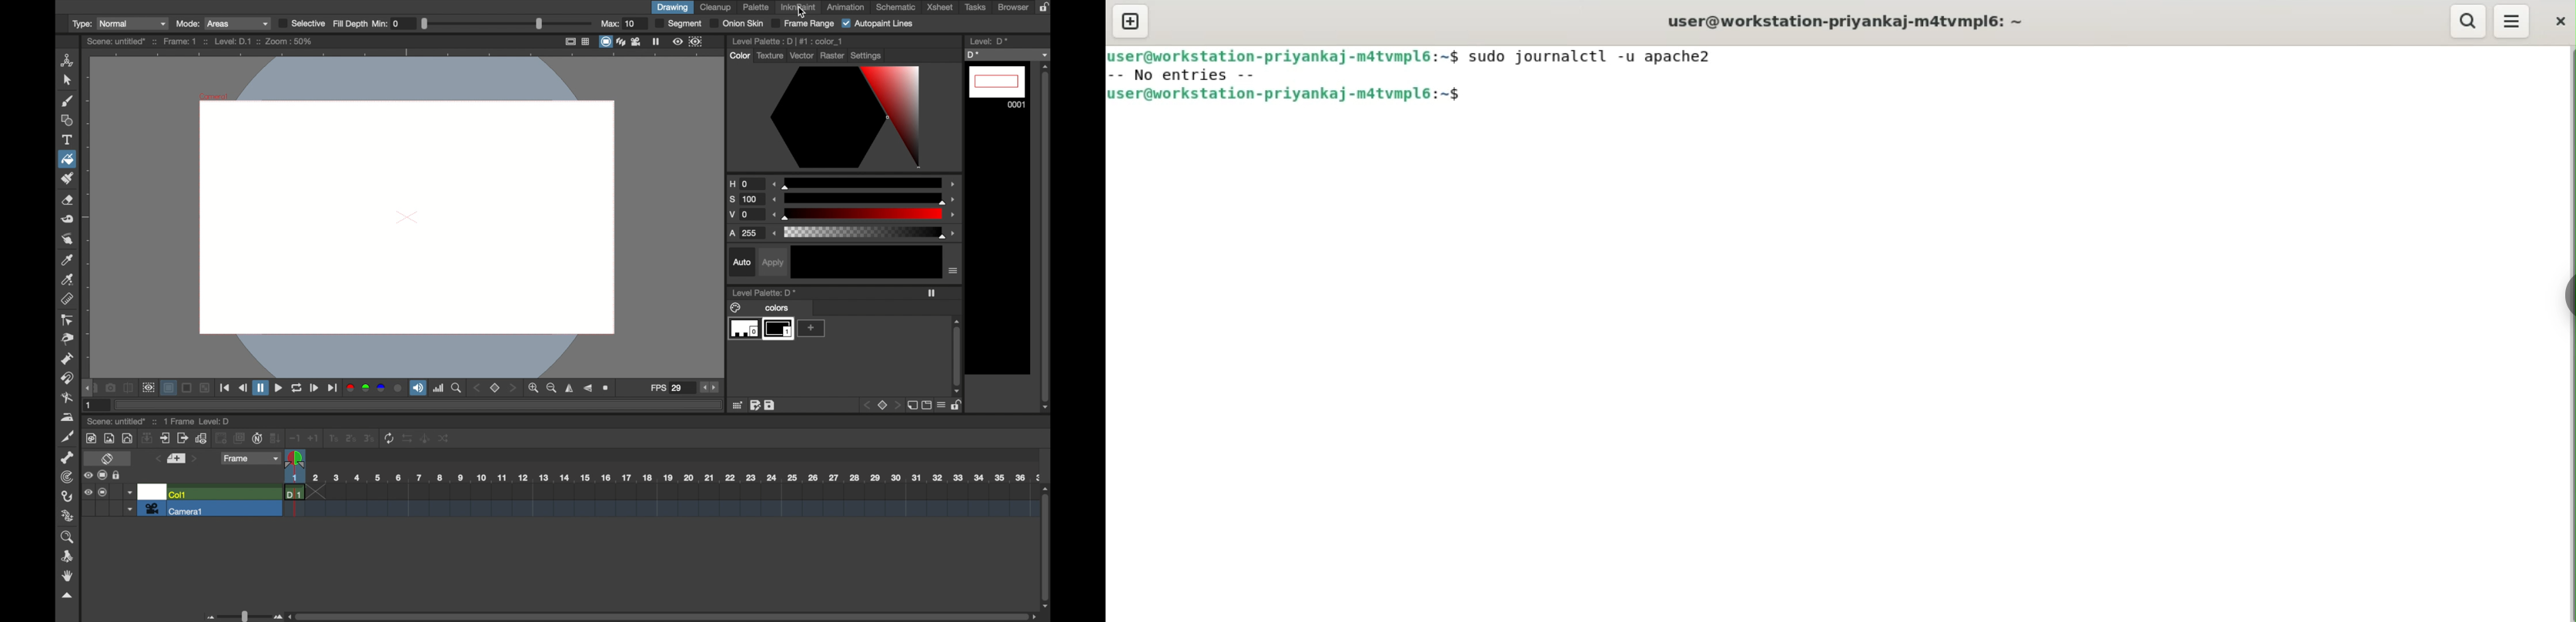  What do you see at coordinates (251, 459) in the screenshot?
I see `frame` at bounding box center [251, 459].